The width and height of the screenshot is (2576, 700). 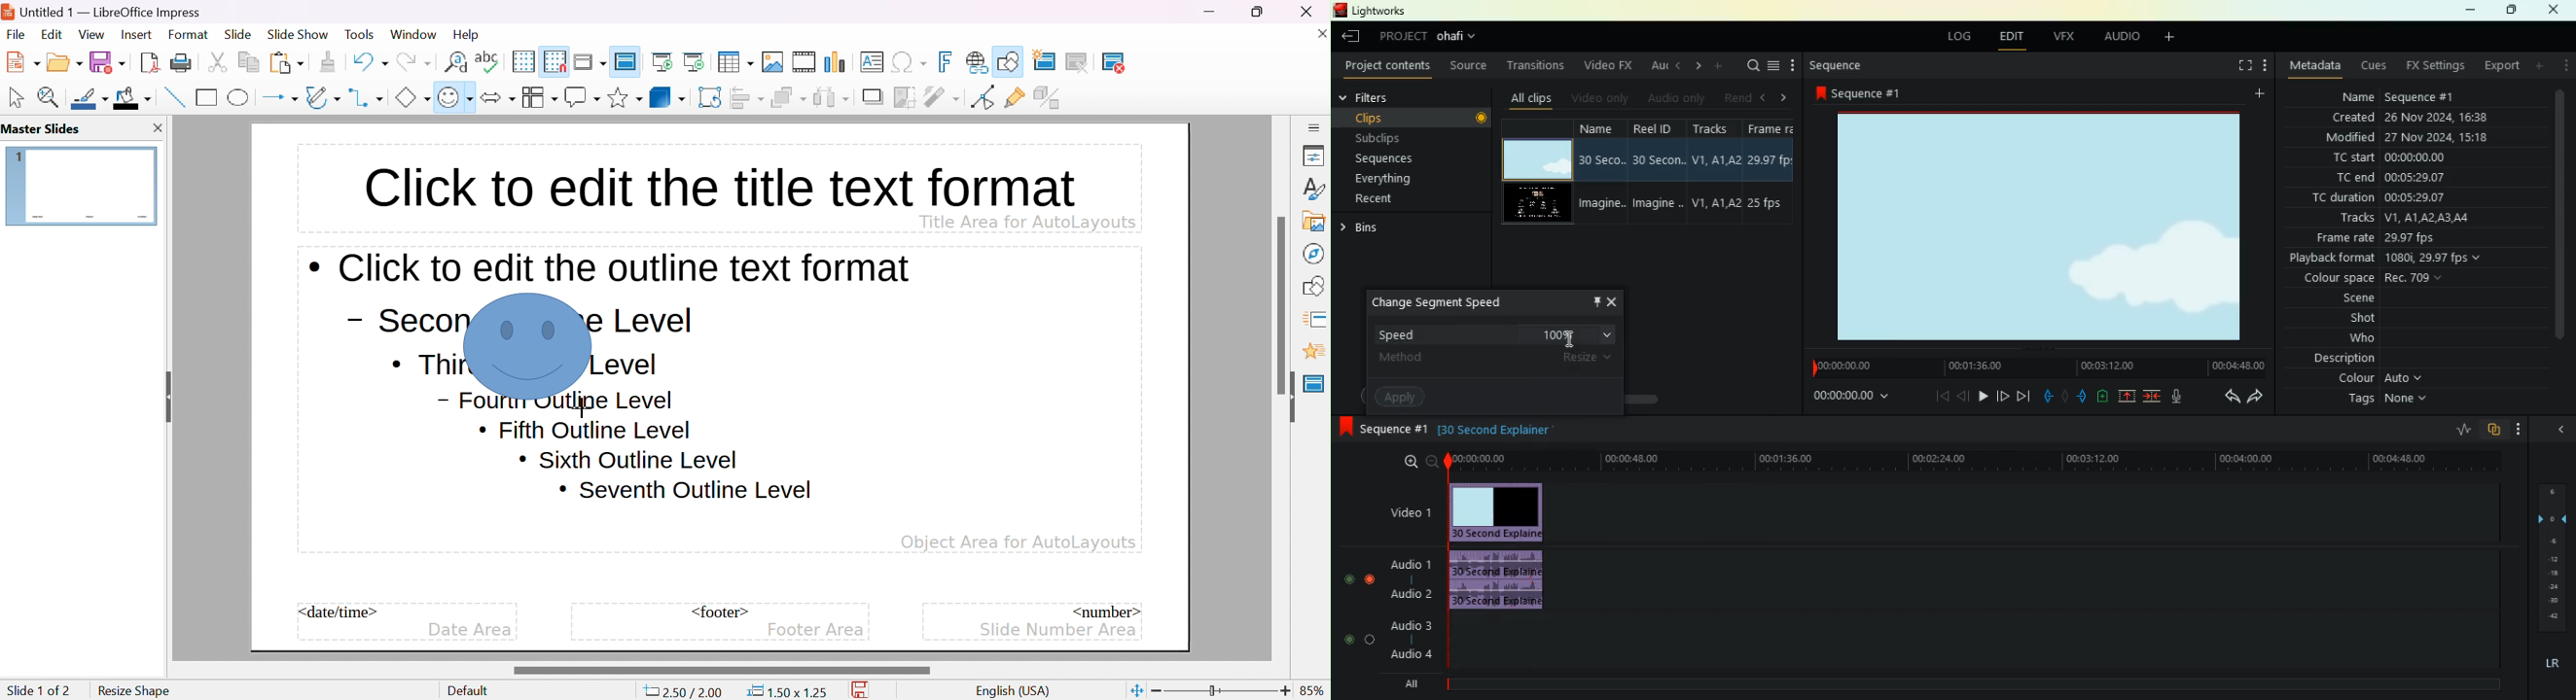 I want to click on rectangle, so click(x=207, y=97).